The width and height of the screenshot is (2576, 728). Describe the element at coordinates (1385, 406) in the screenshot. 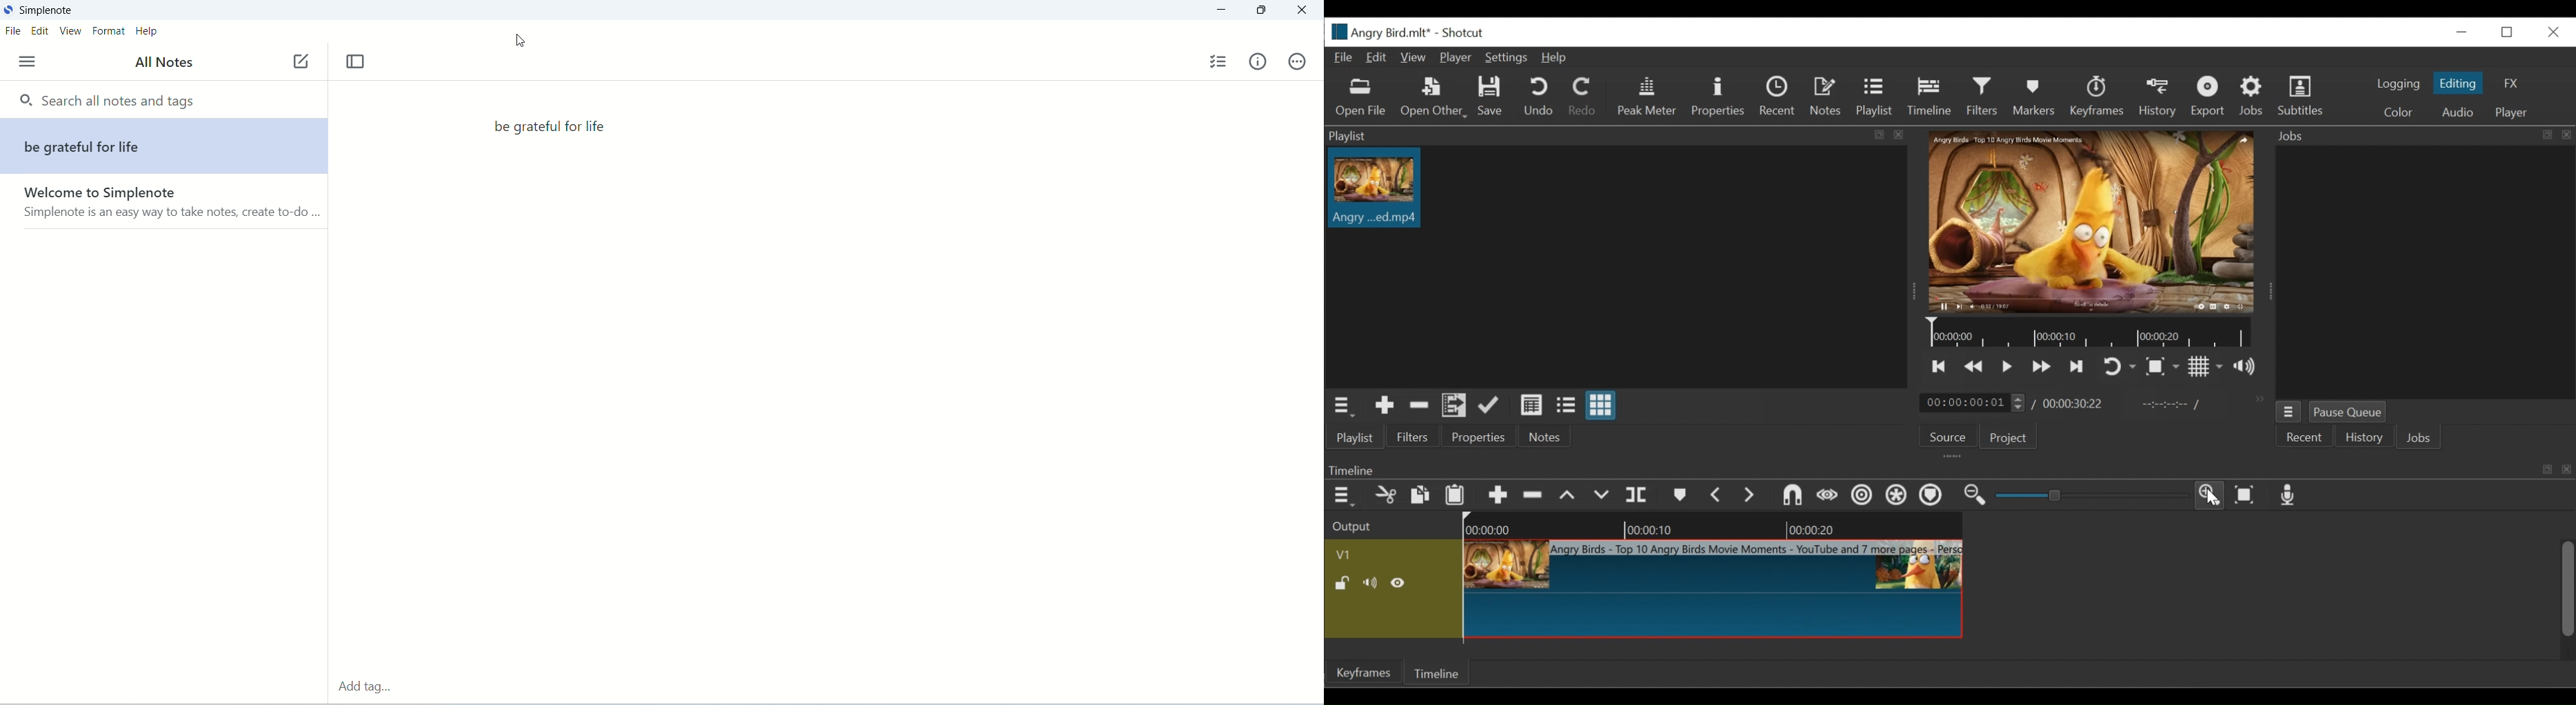

I see `Add the Source to the playlist` at that location.